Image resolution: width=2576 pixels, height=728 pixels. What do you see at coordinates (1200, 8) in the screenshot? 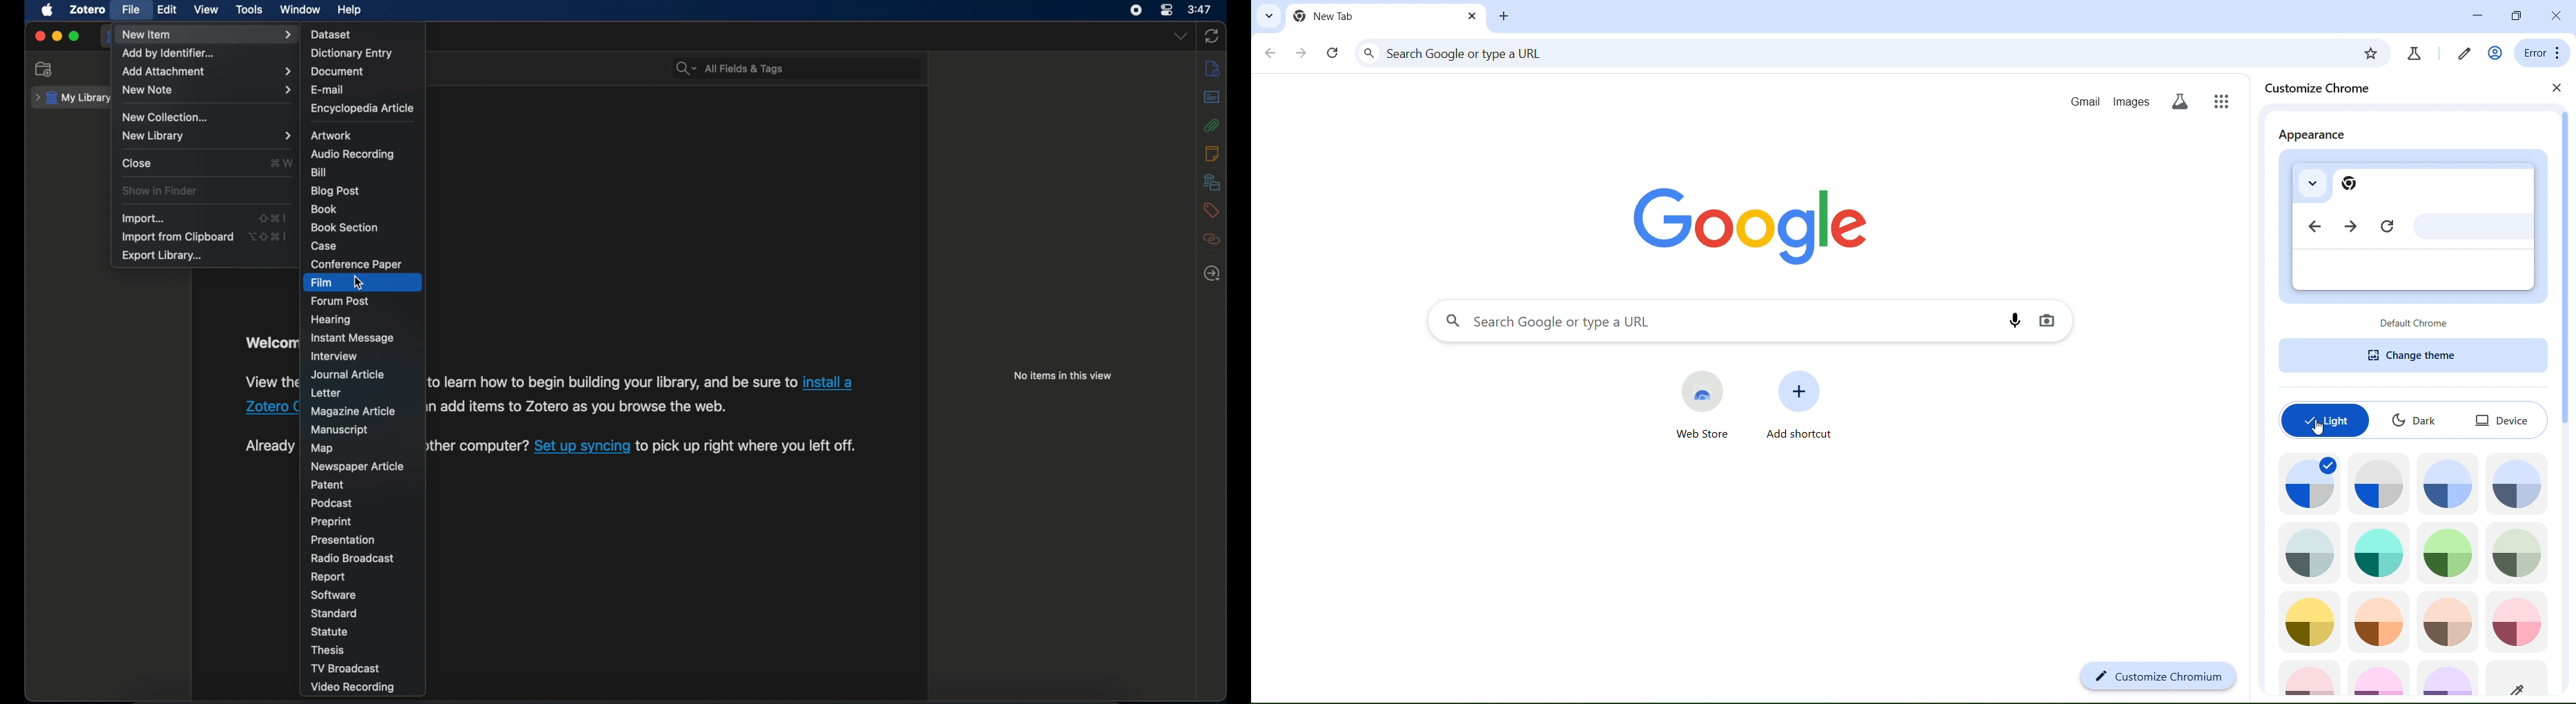
I see `time` at bounding box center [1200, 8].